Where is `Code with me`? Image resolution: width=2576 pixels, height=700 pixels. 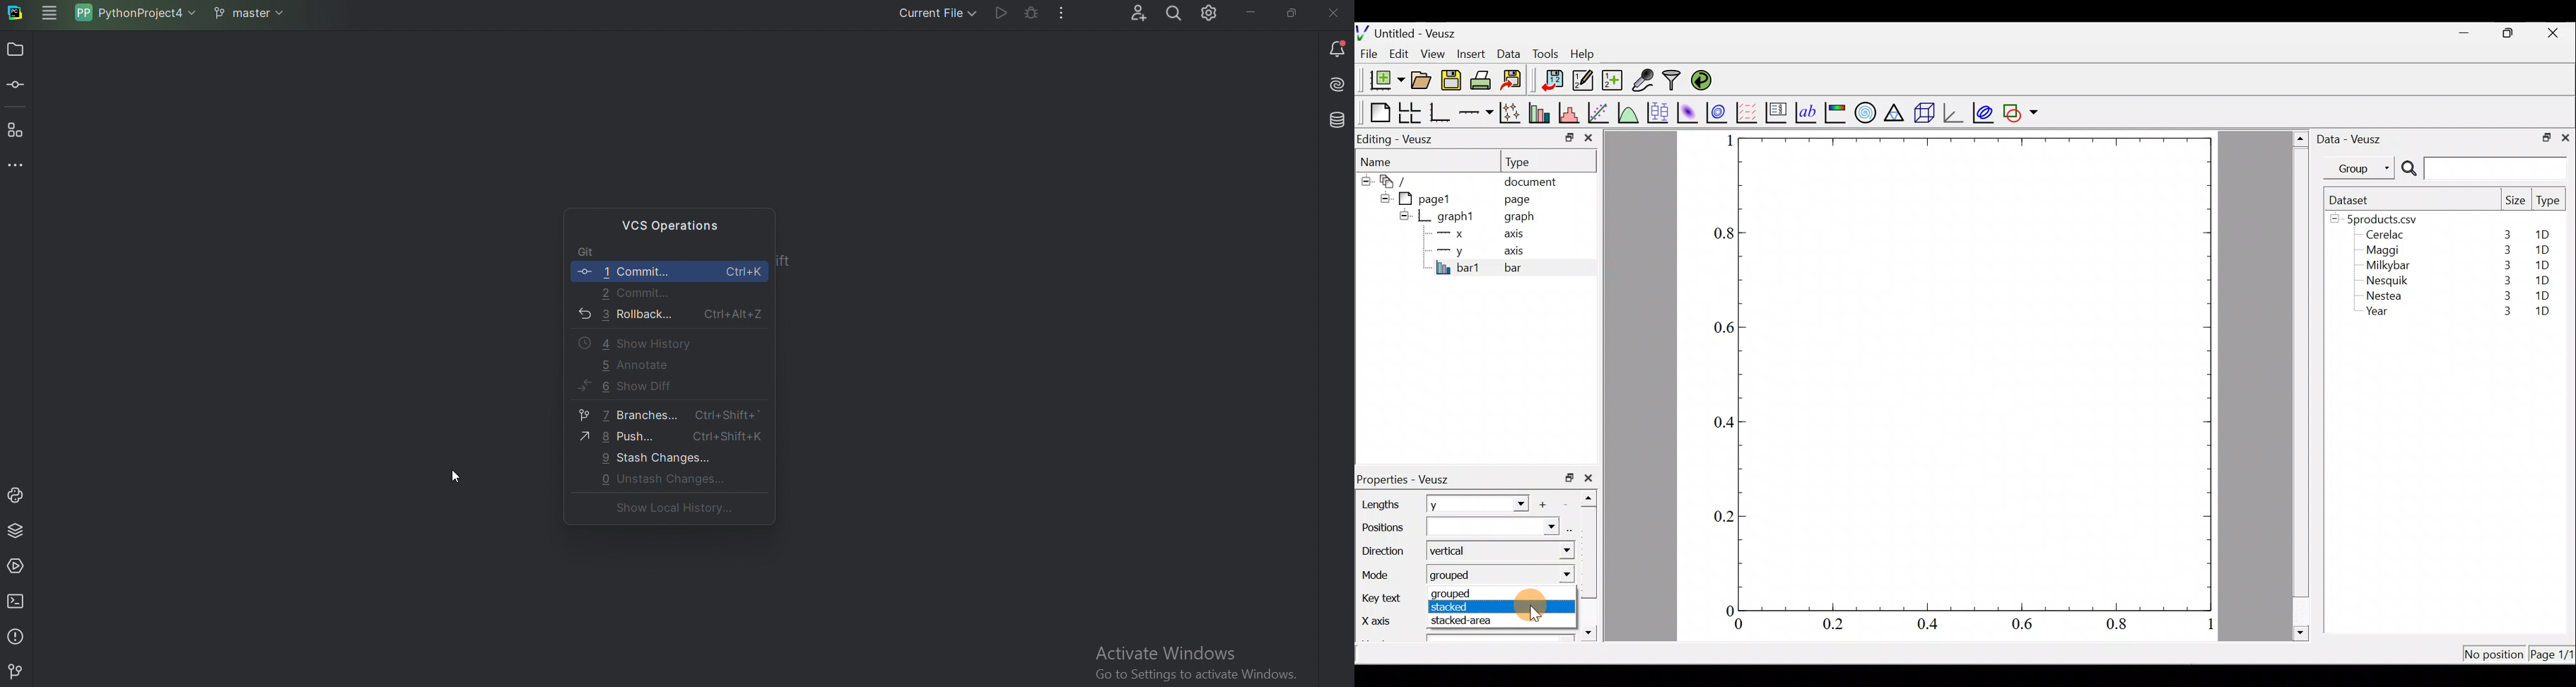
Code with me is located at coordinates (1130, 12).